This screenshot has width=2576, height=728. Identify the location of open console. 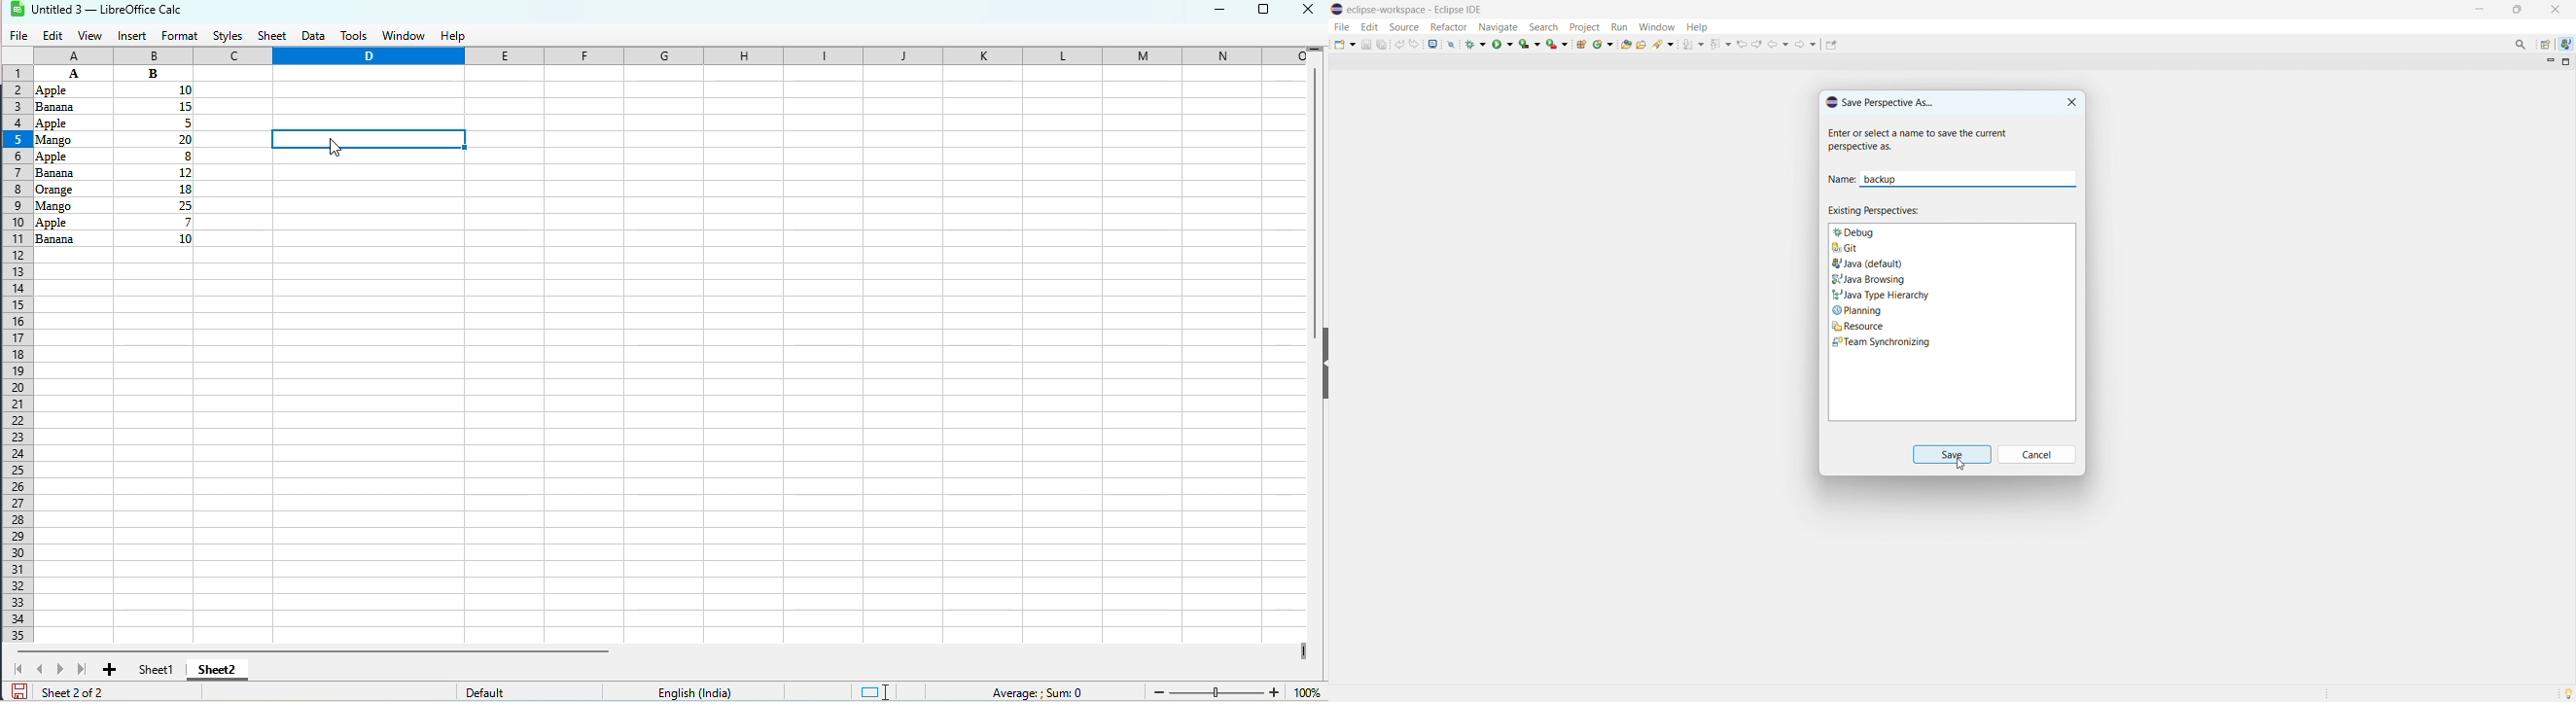
(1433, 44).